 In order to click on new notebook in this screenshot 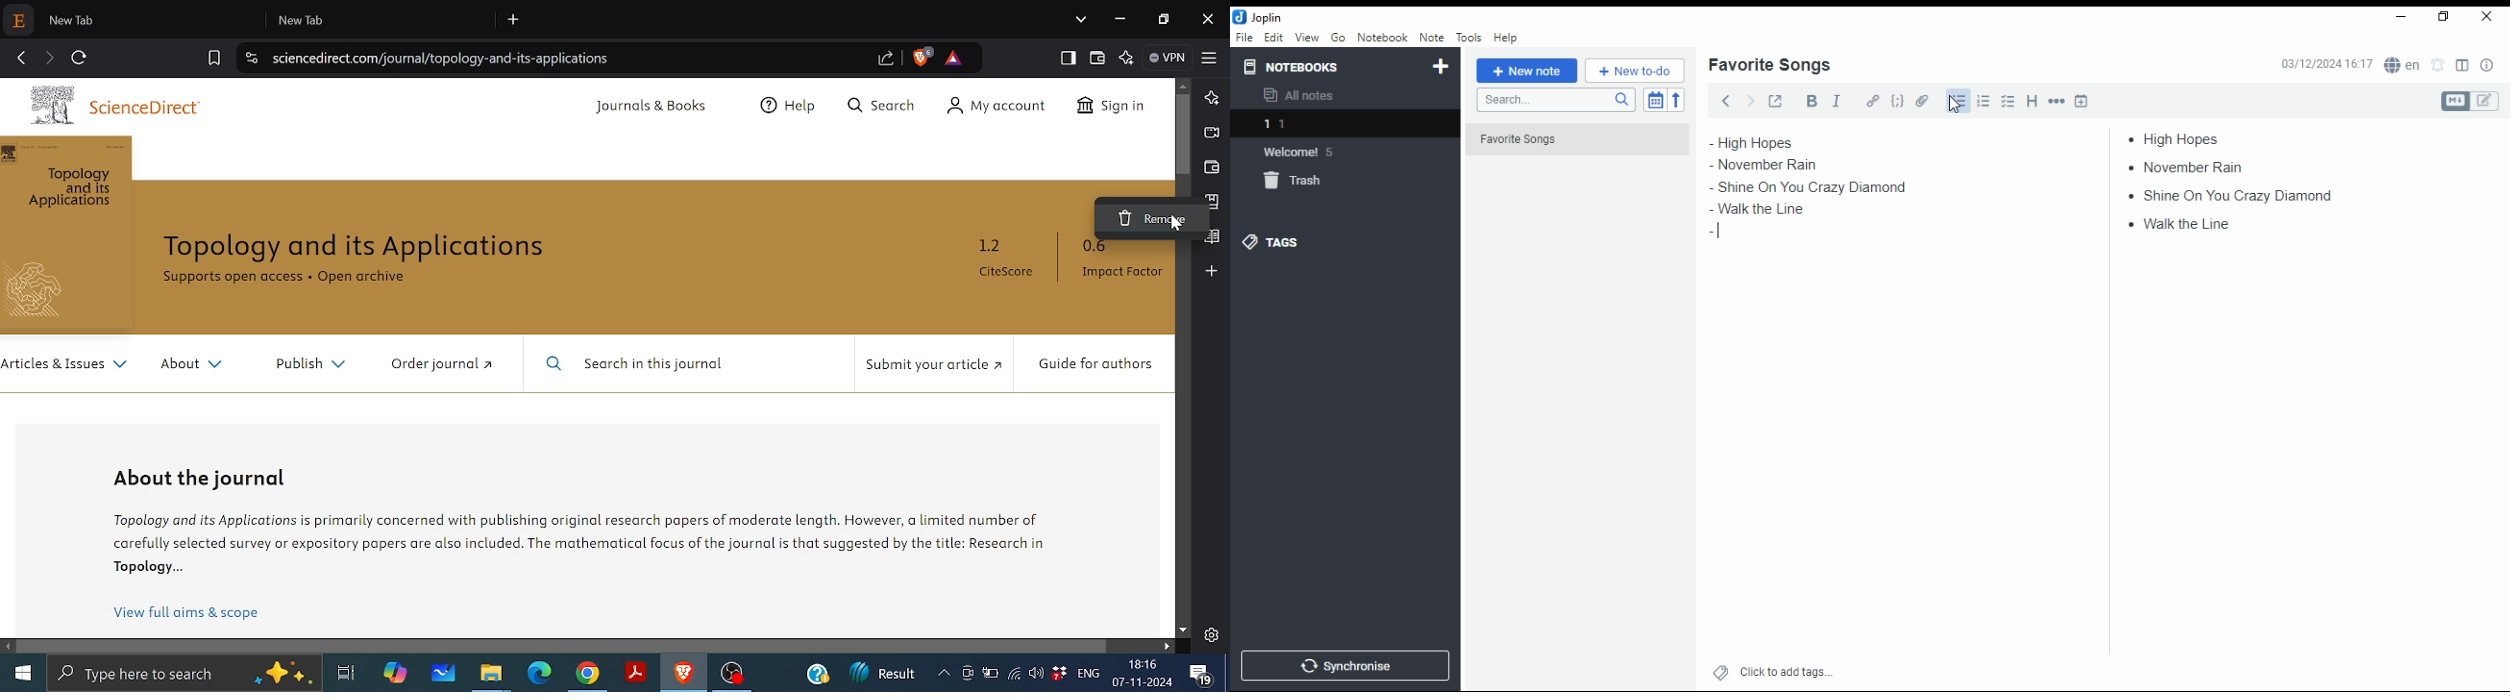, I will do `click(1441, 67)`.